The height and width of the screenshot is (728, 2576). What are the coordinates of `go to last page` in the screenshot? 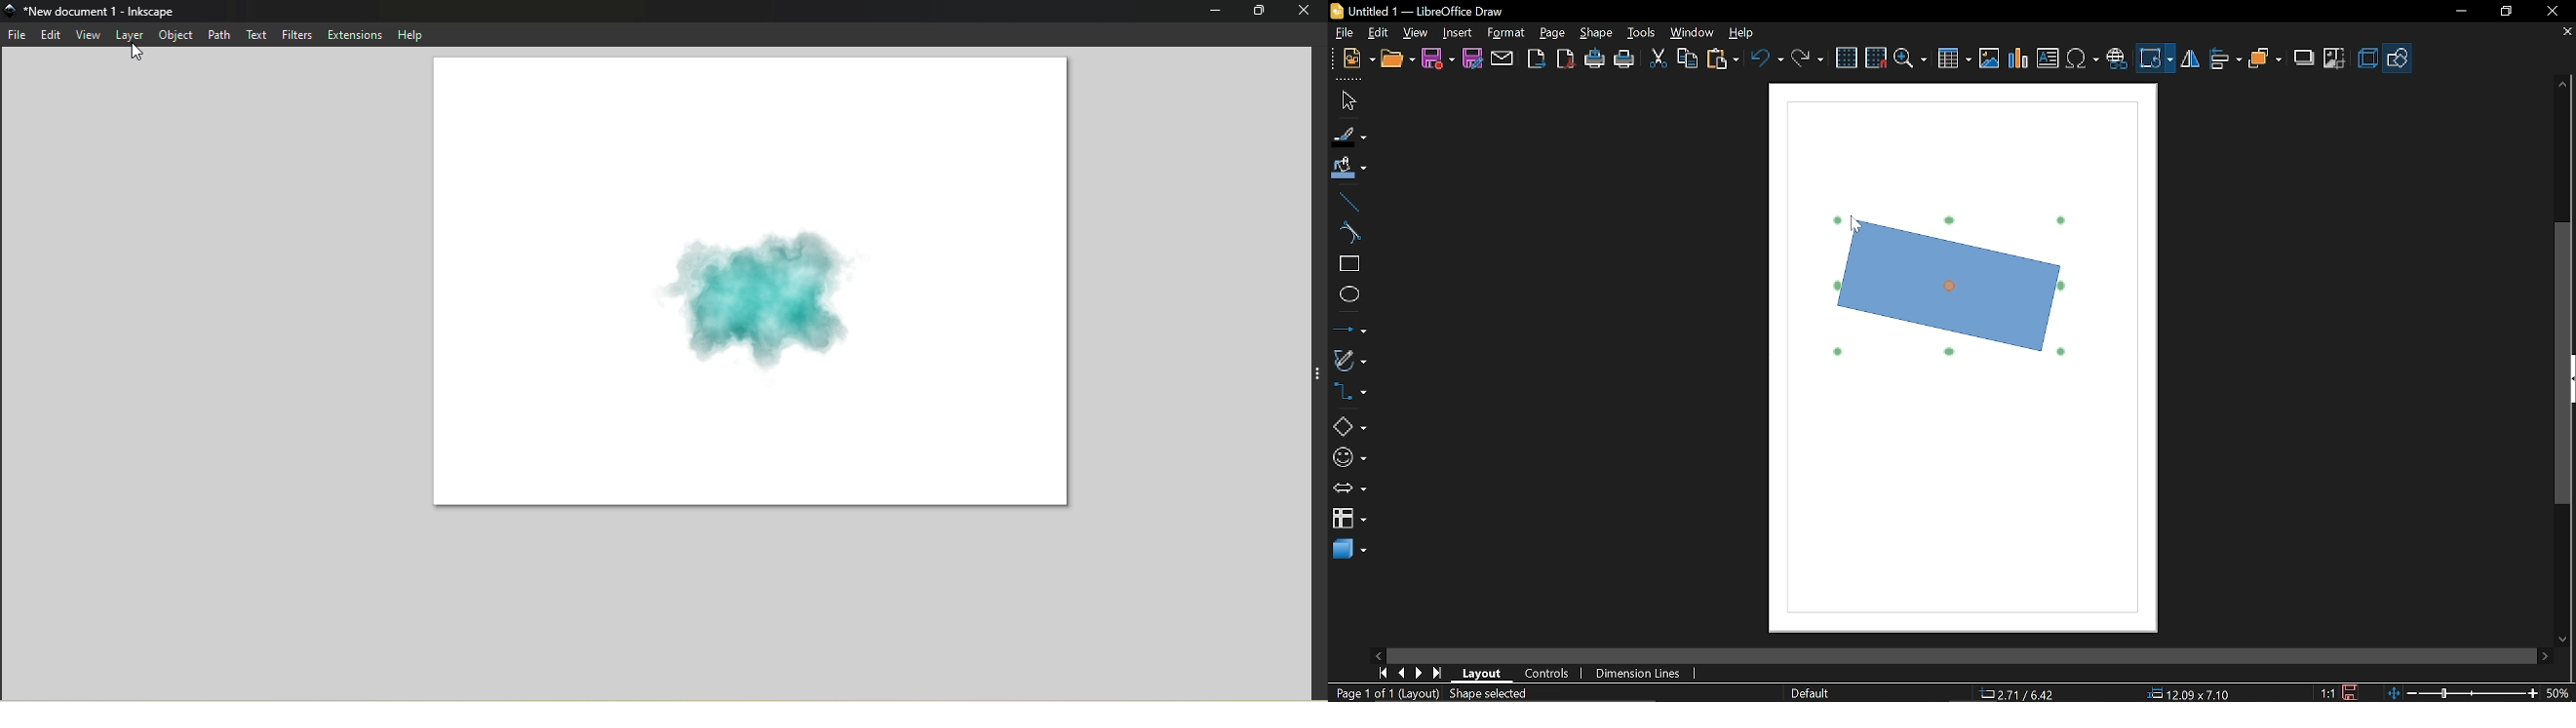 It's located at (1439, 674).